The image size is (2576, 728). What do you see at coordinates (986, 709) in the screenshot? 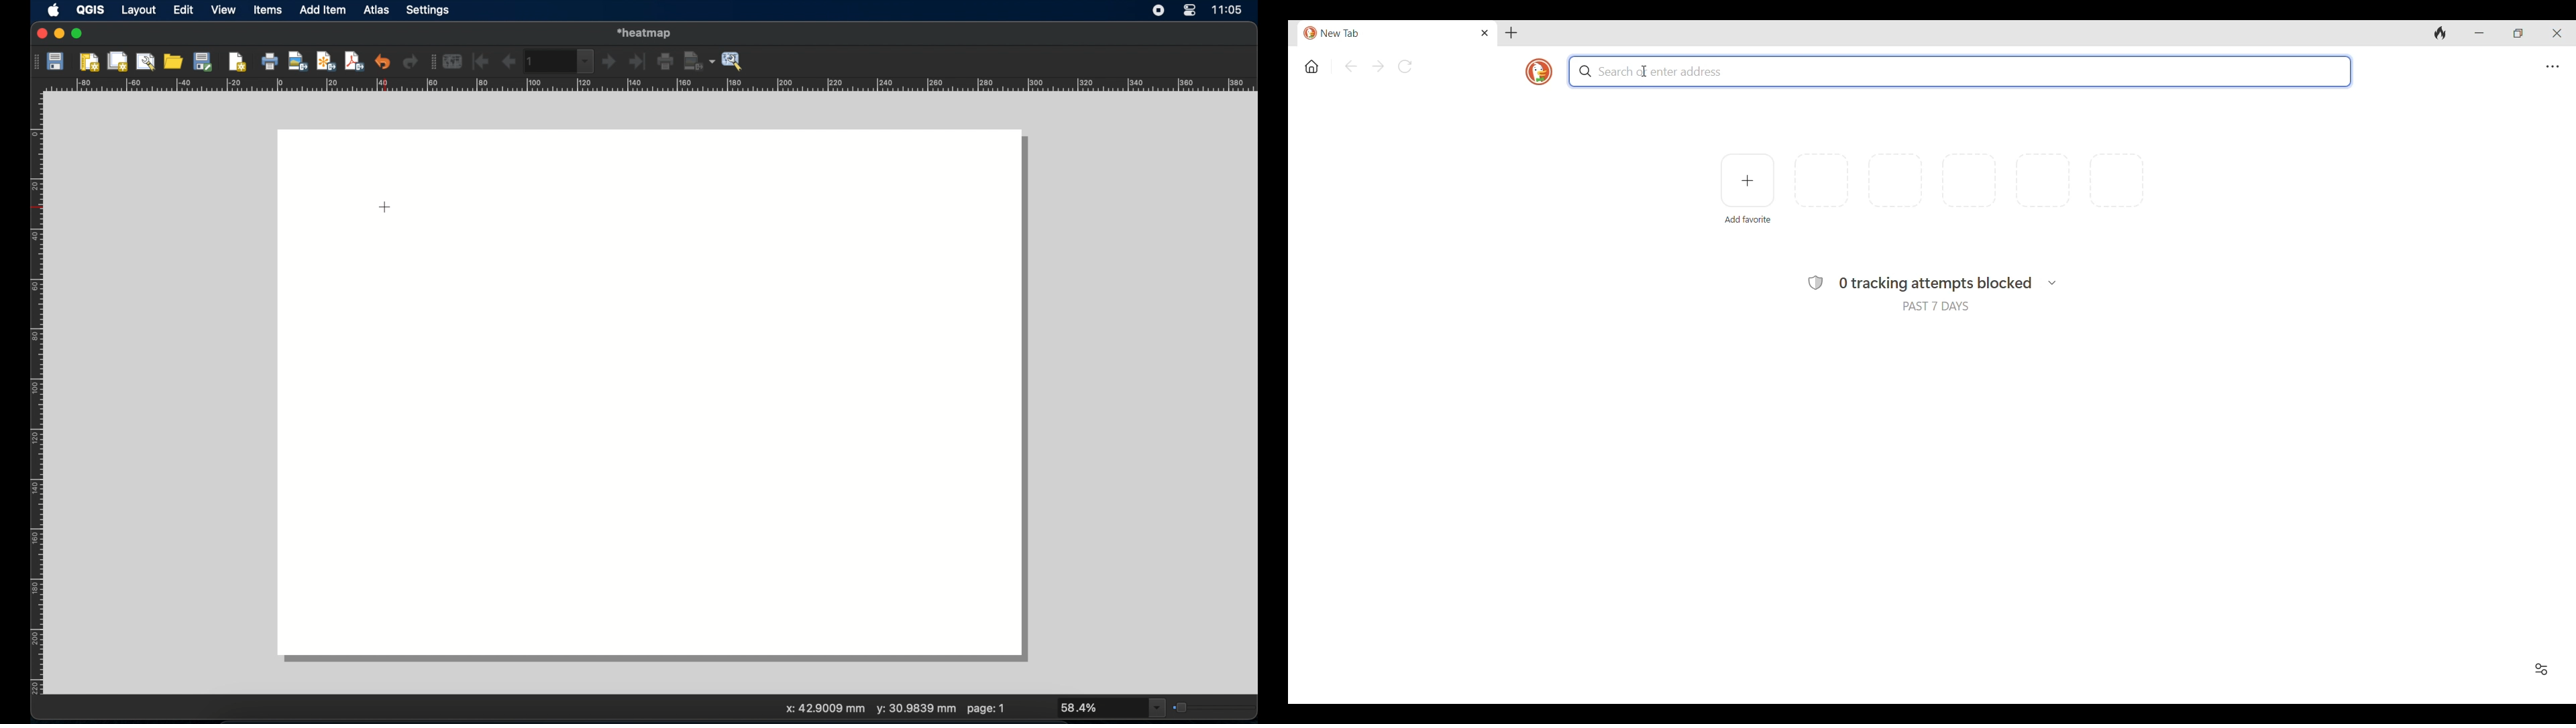
I see `page: 1` at bounding box center [986, 709].